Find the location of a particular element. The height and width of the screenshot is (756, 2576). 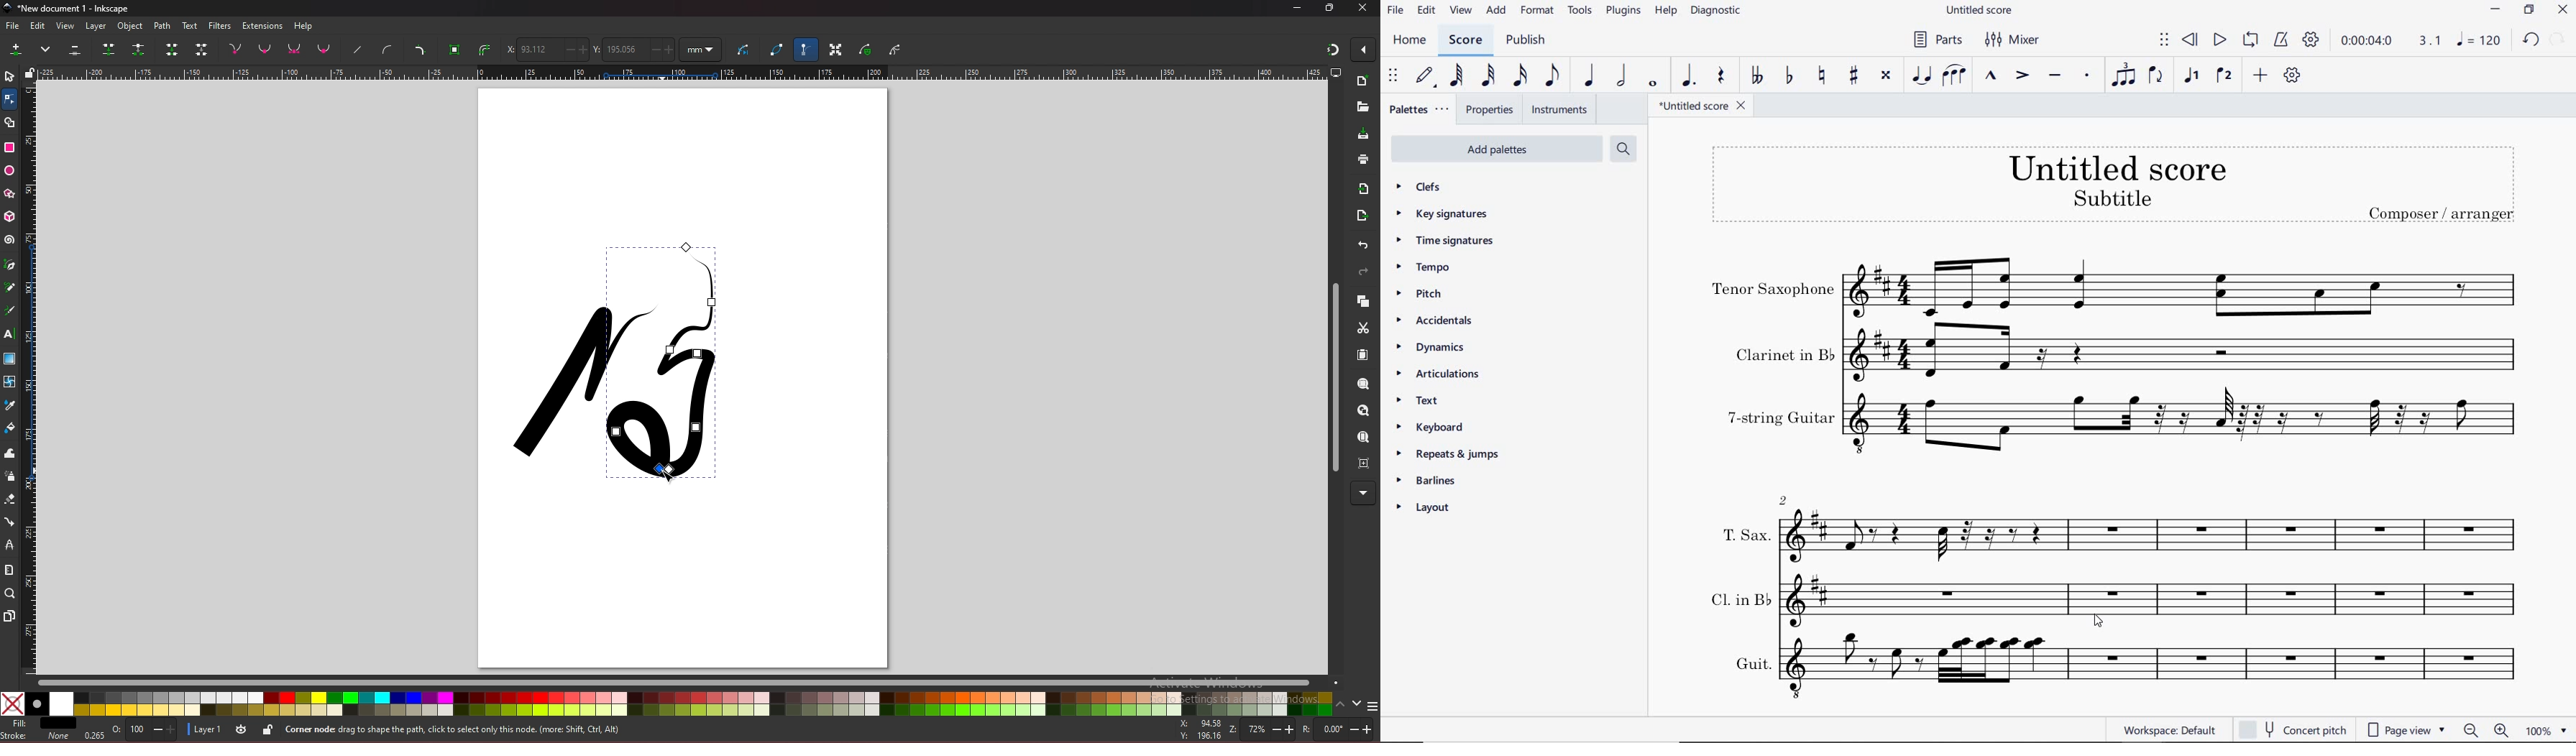

x coordinate is located at coordinates (546, 49).